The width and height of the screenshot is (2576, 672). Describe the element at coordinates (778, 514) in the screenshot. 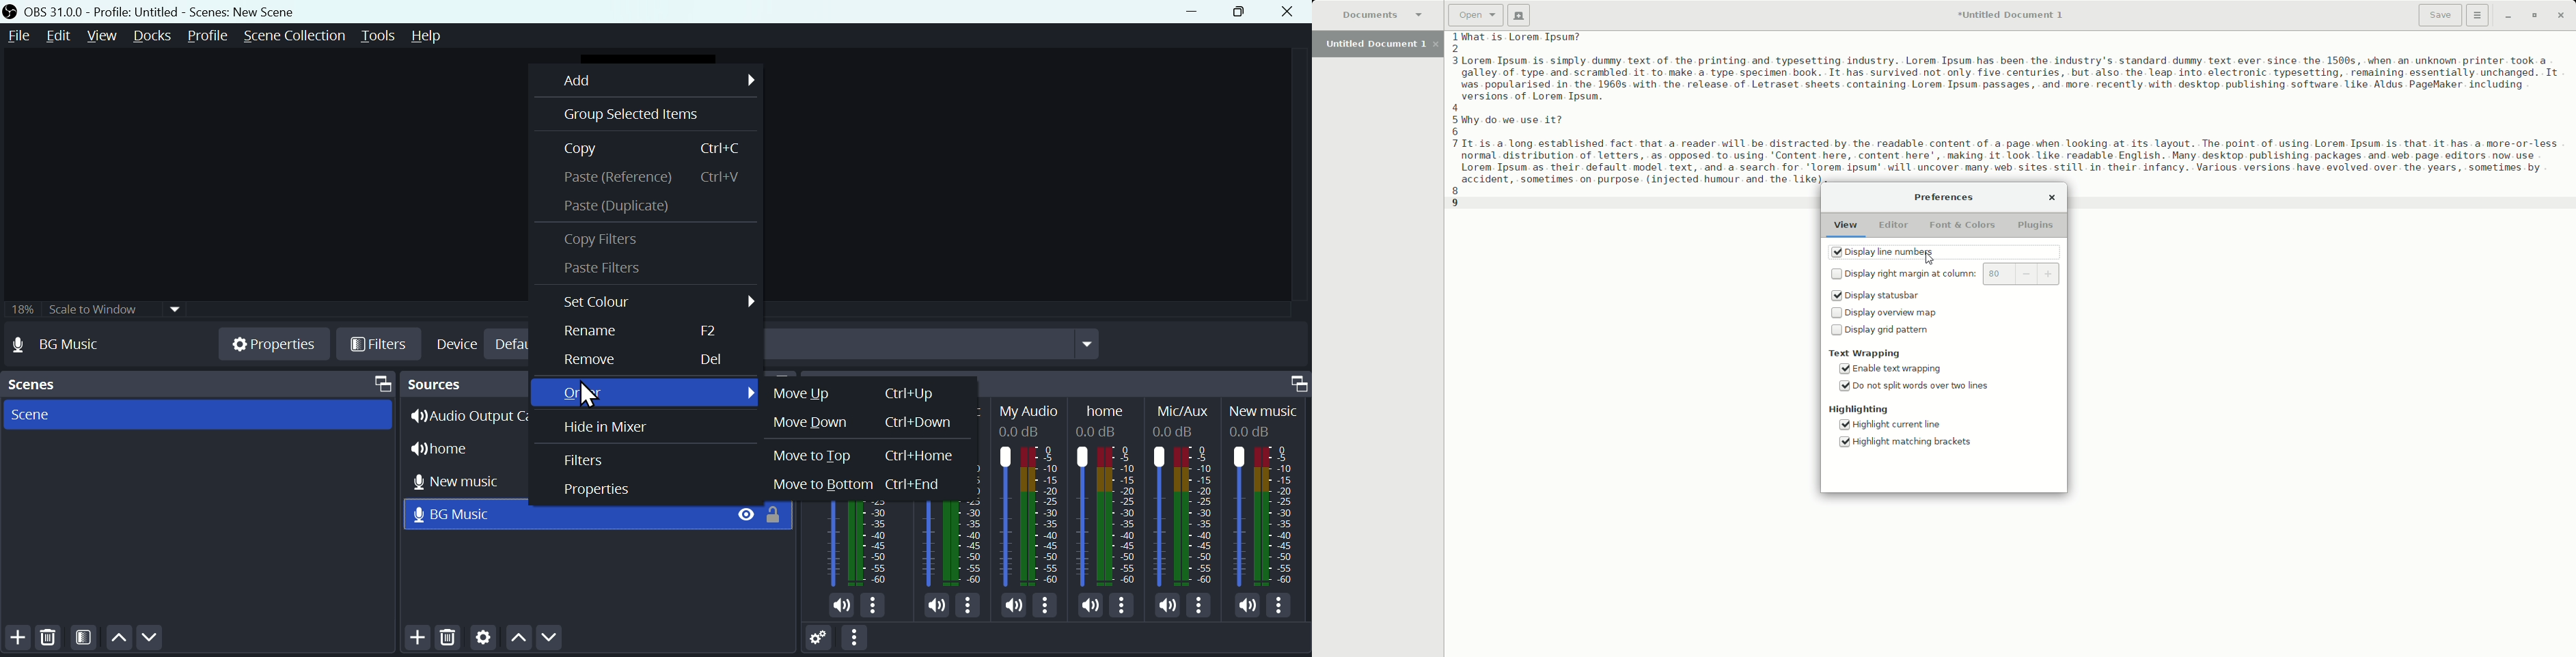

I see `Lock / unlock` at that location.